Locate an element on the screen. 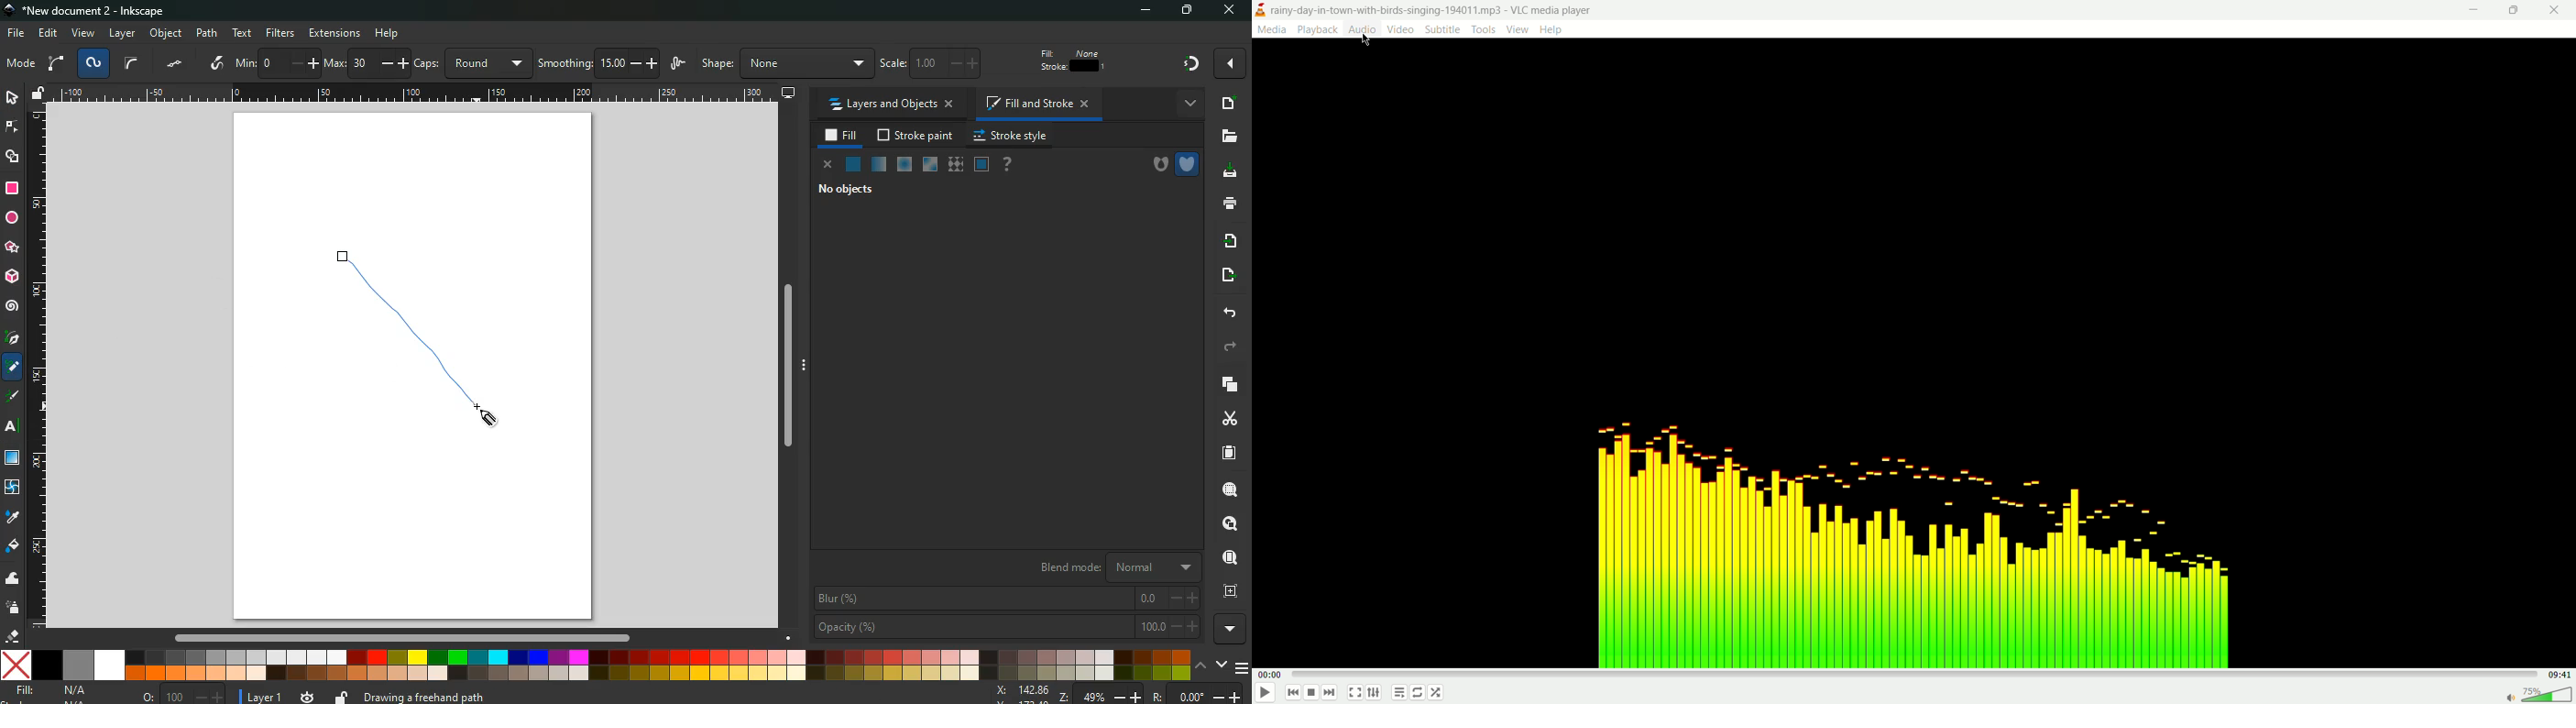  object is located at coordinates (167, 32).